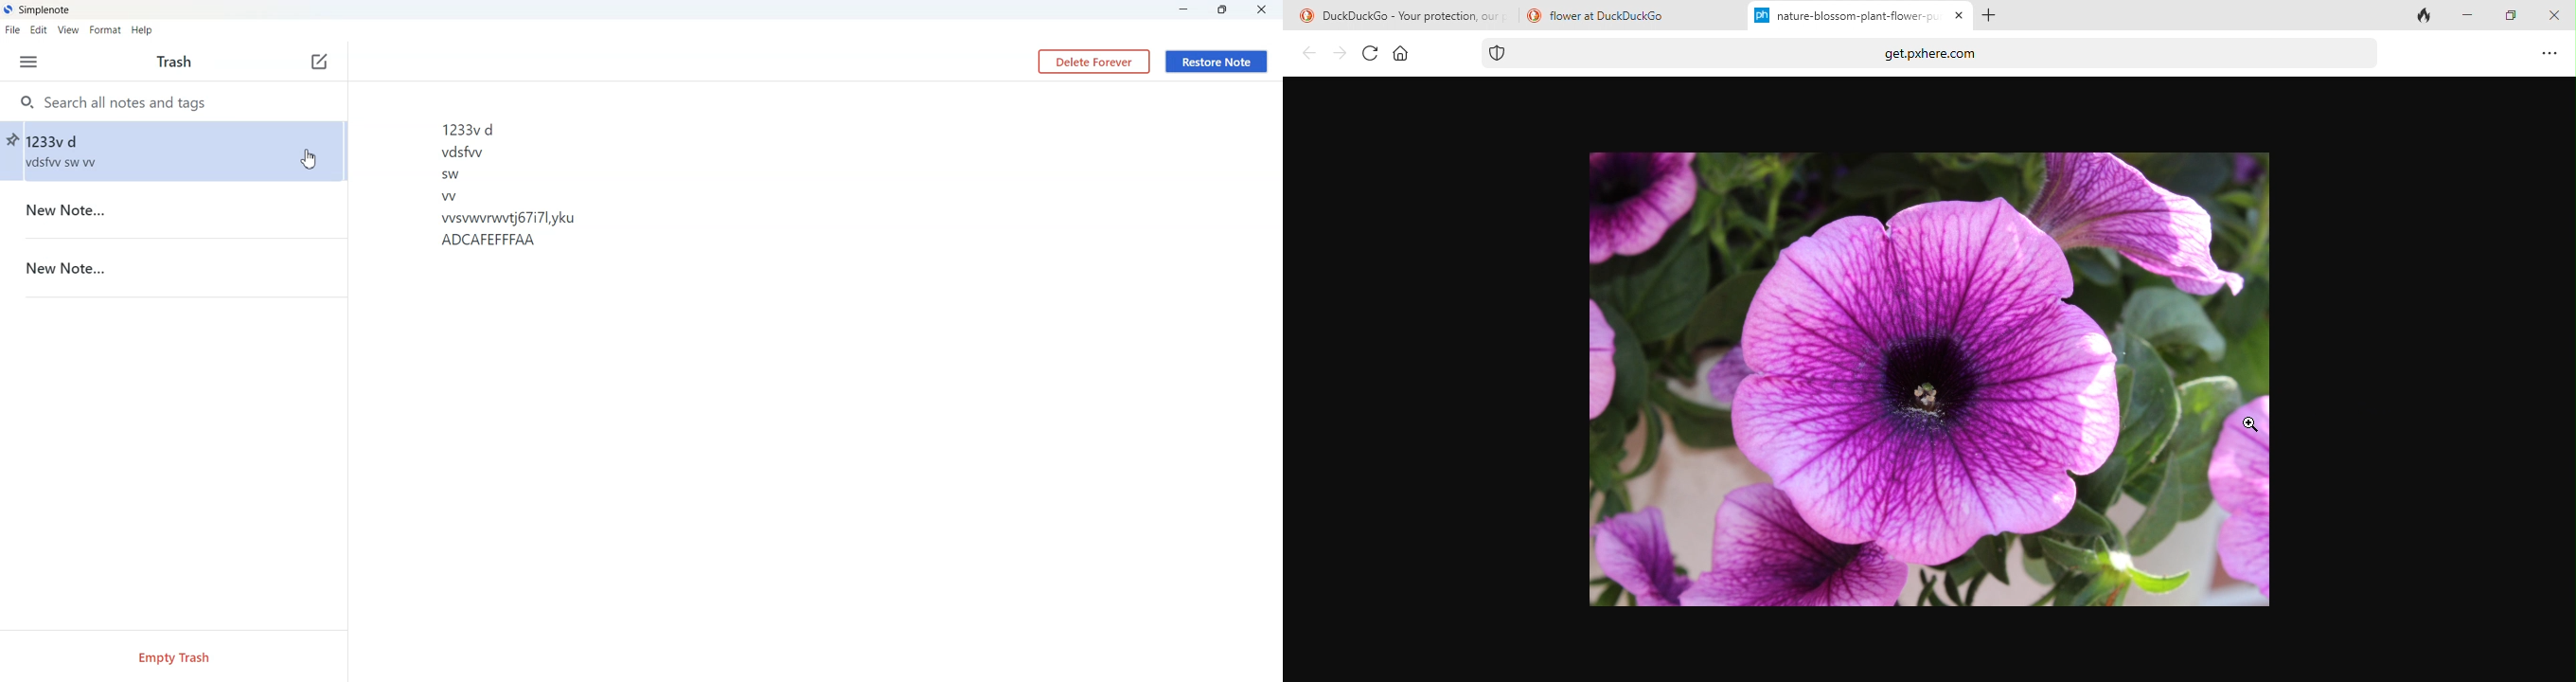 Image resolution: width=2576 pixels, height=700 pixels. Describe the element at coordinates (320, 64) in the screenshot. I see `New Note` at that location.